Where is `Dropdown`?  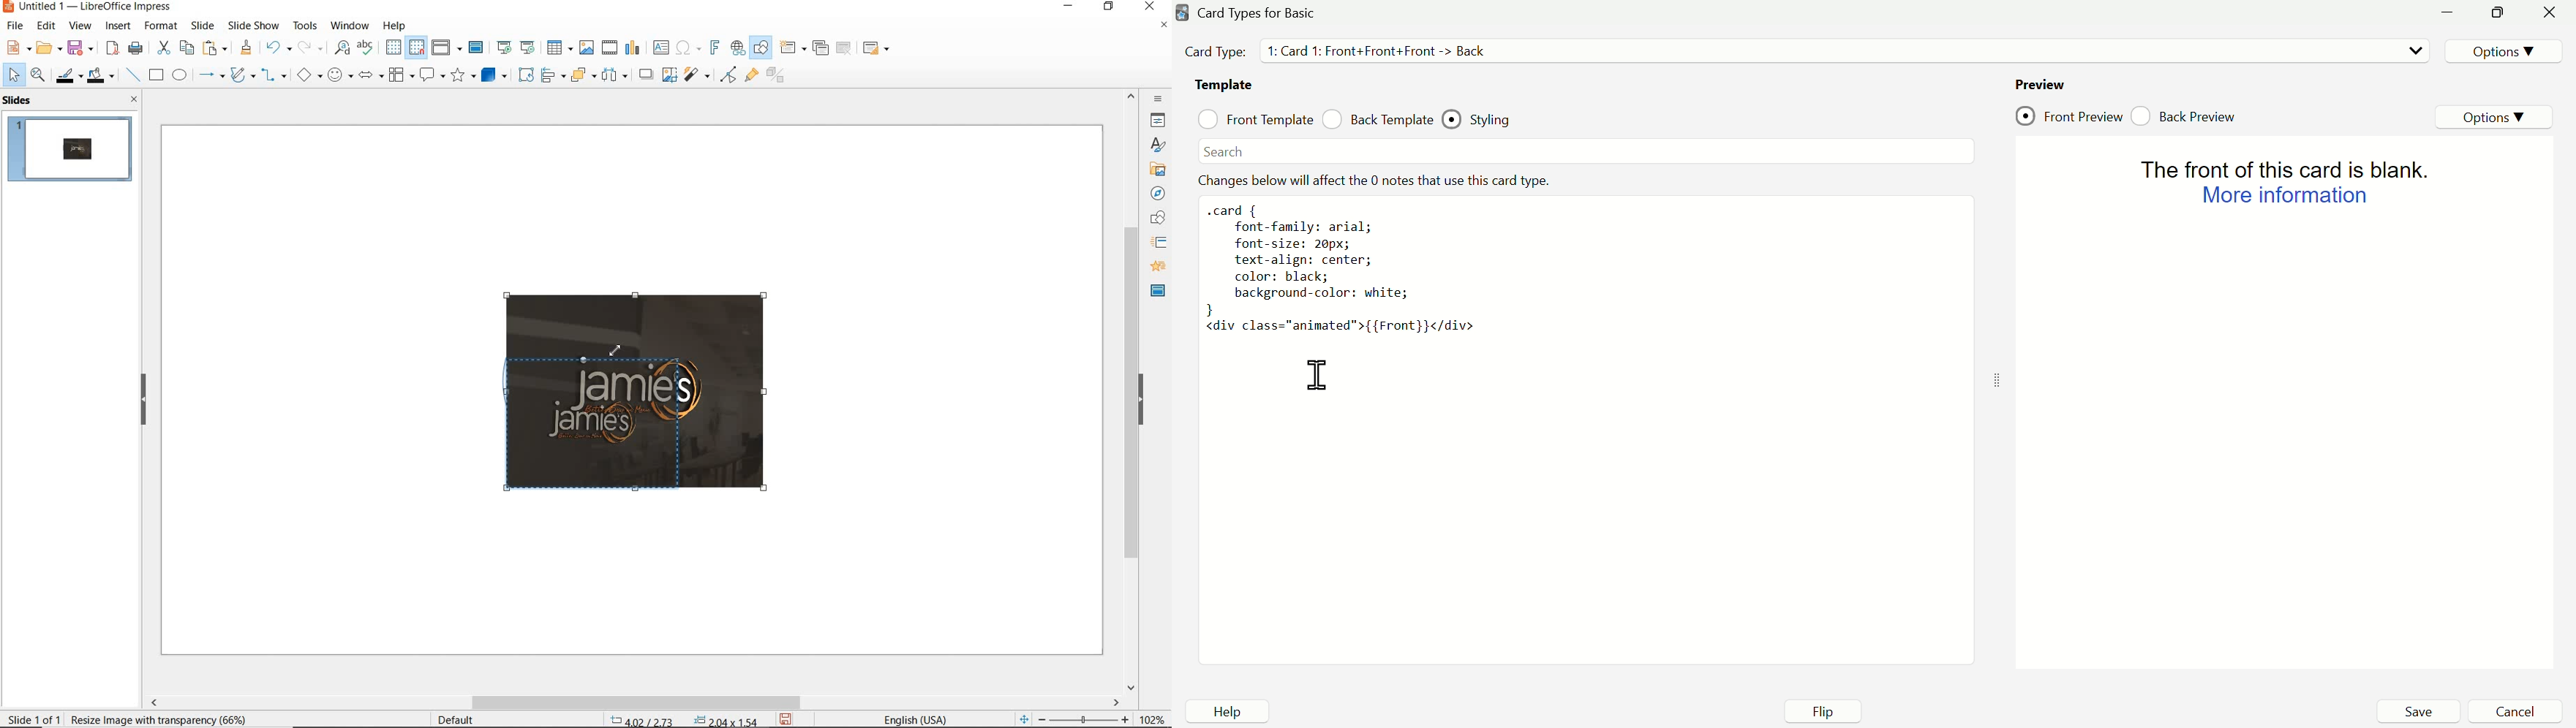 Dropdown is located at coordinates (2413, 50).